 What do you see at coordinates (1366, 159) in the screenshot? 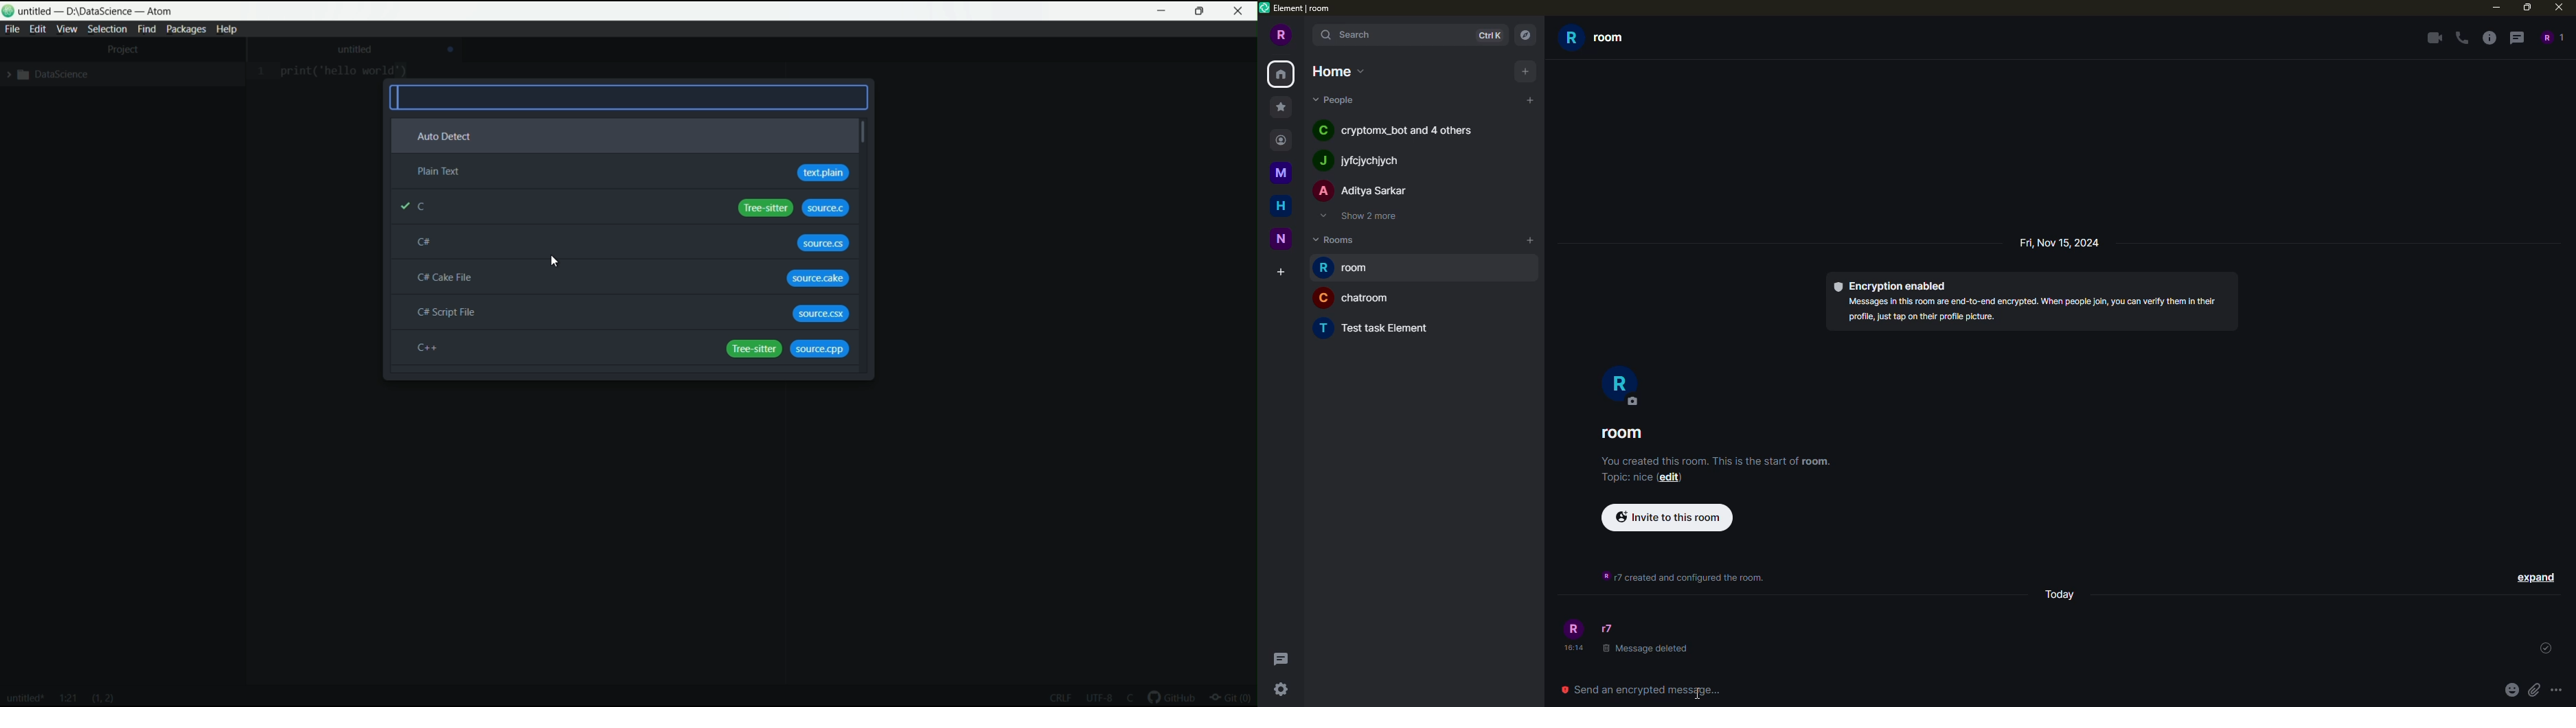
I see `people` at bounding box center [1366, 159].